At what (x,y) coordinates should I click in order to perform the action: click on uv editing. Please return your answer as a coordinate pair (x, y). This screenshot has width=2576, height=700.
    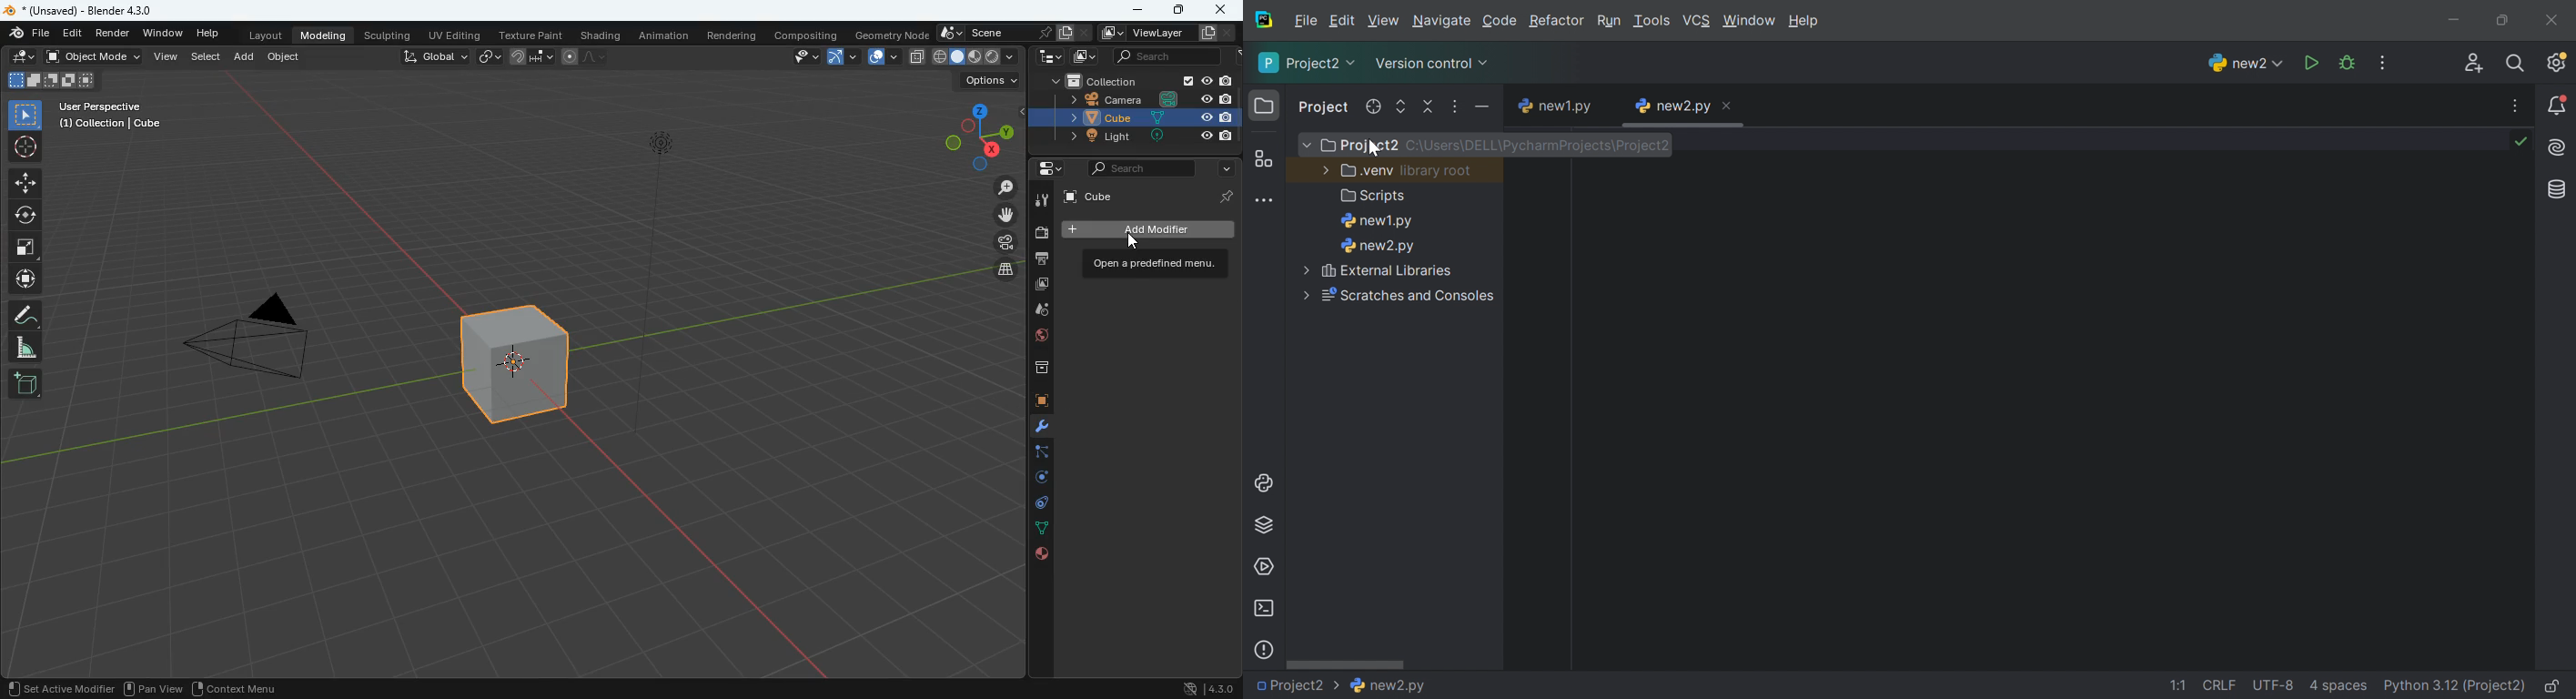
    Looking at the image, I should click on (454, 34).